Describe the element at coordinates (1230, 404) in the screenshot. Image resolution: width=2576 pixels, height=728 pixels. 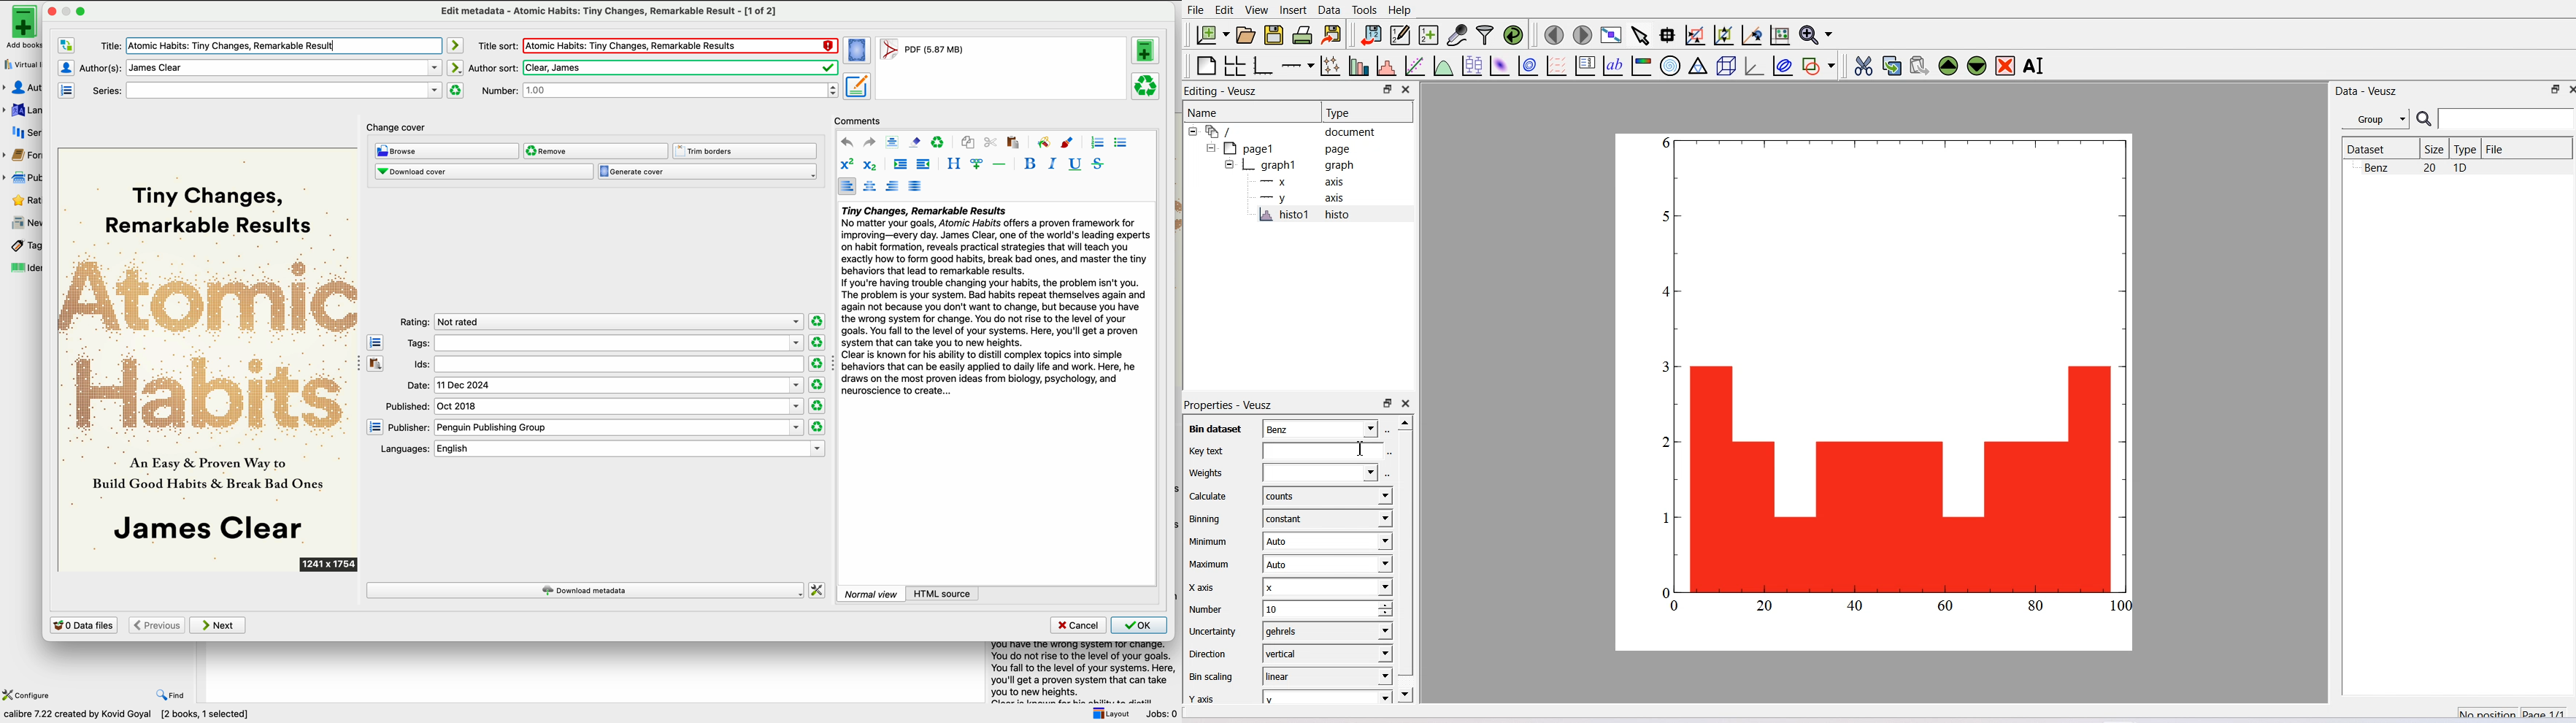
I see `Properties - Veusz` at that location.